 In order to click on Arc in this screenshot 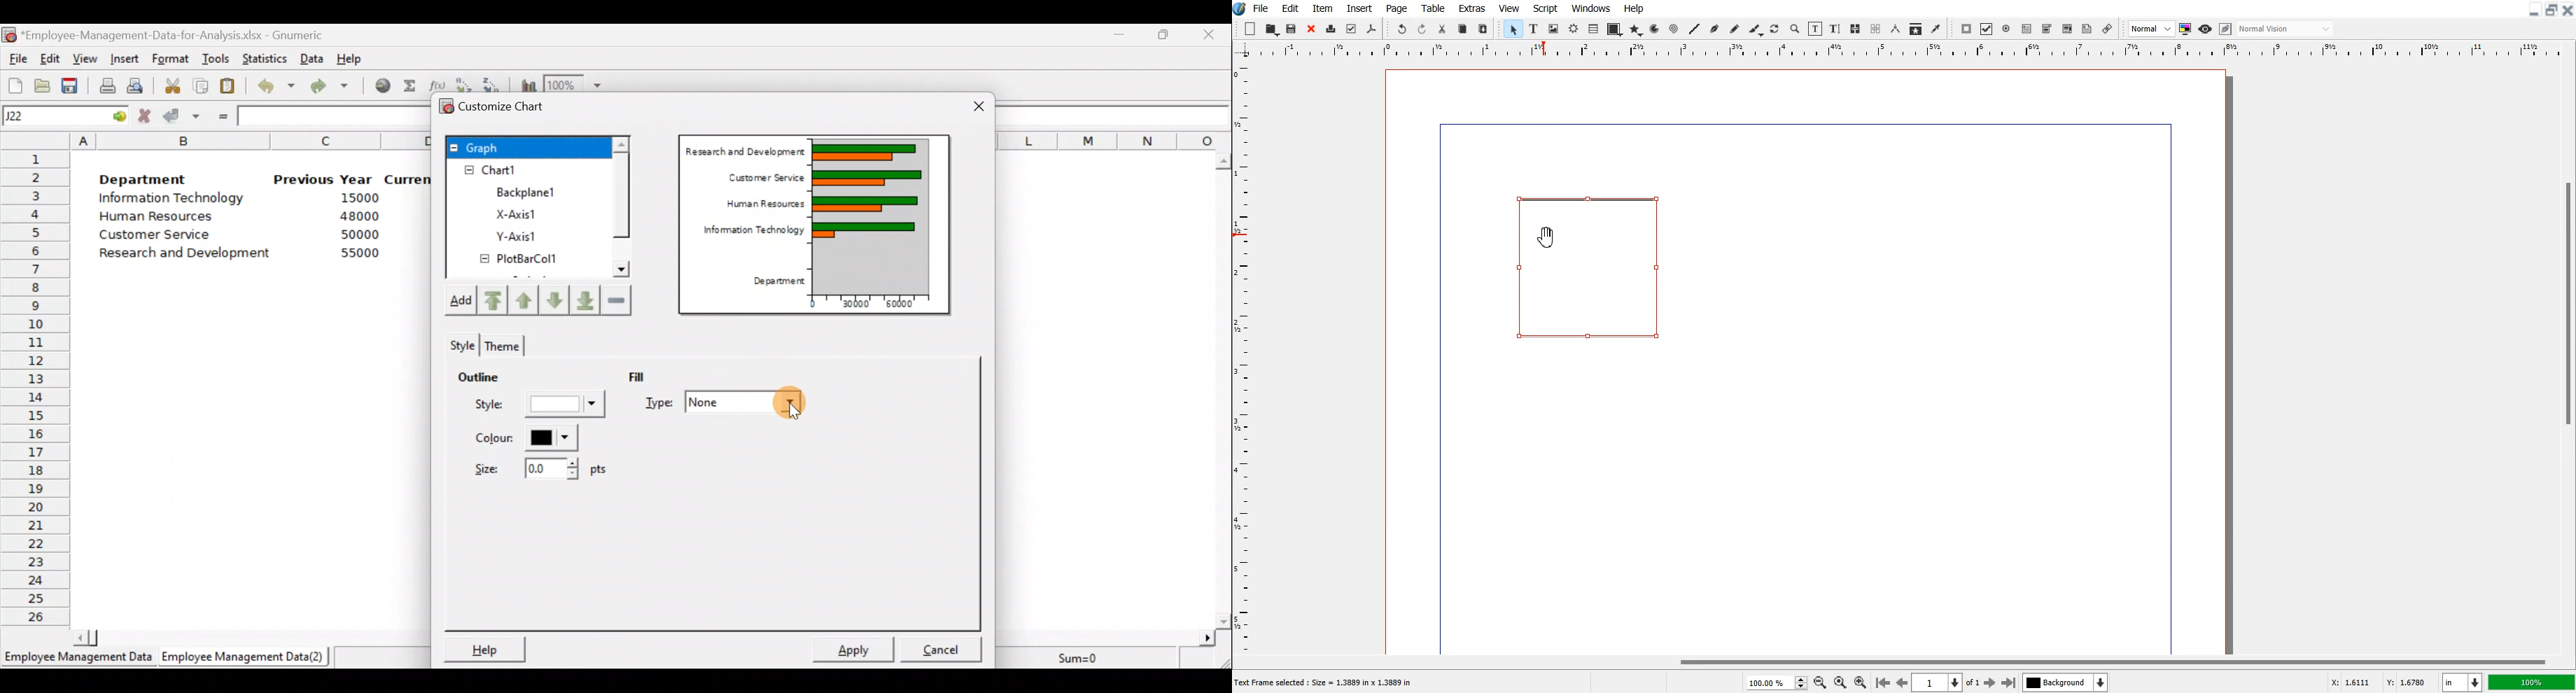, I will do `click(1656, 29)`.